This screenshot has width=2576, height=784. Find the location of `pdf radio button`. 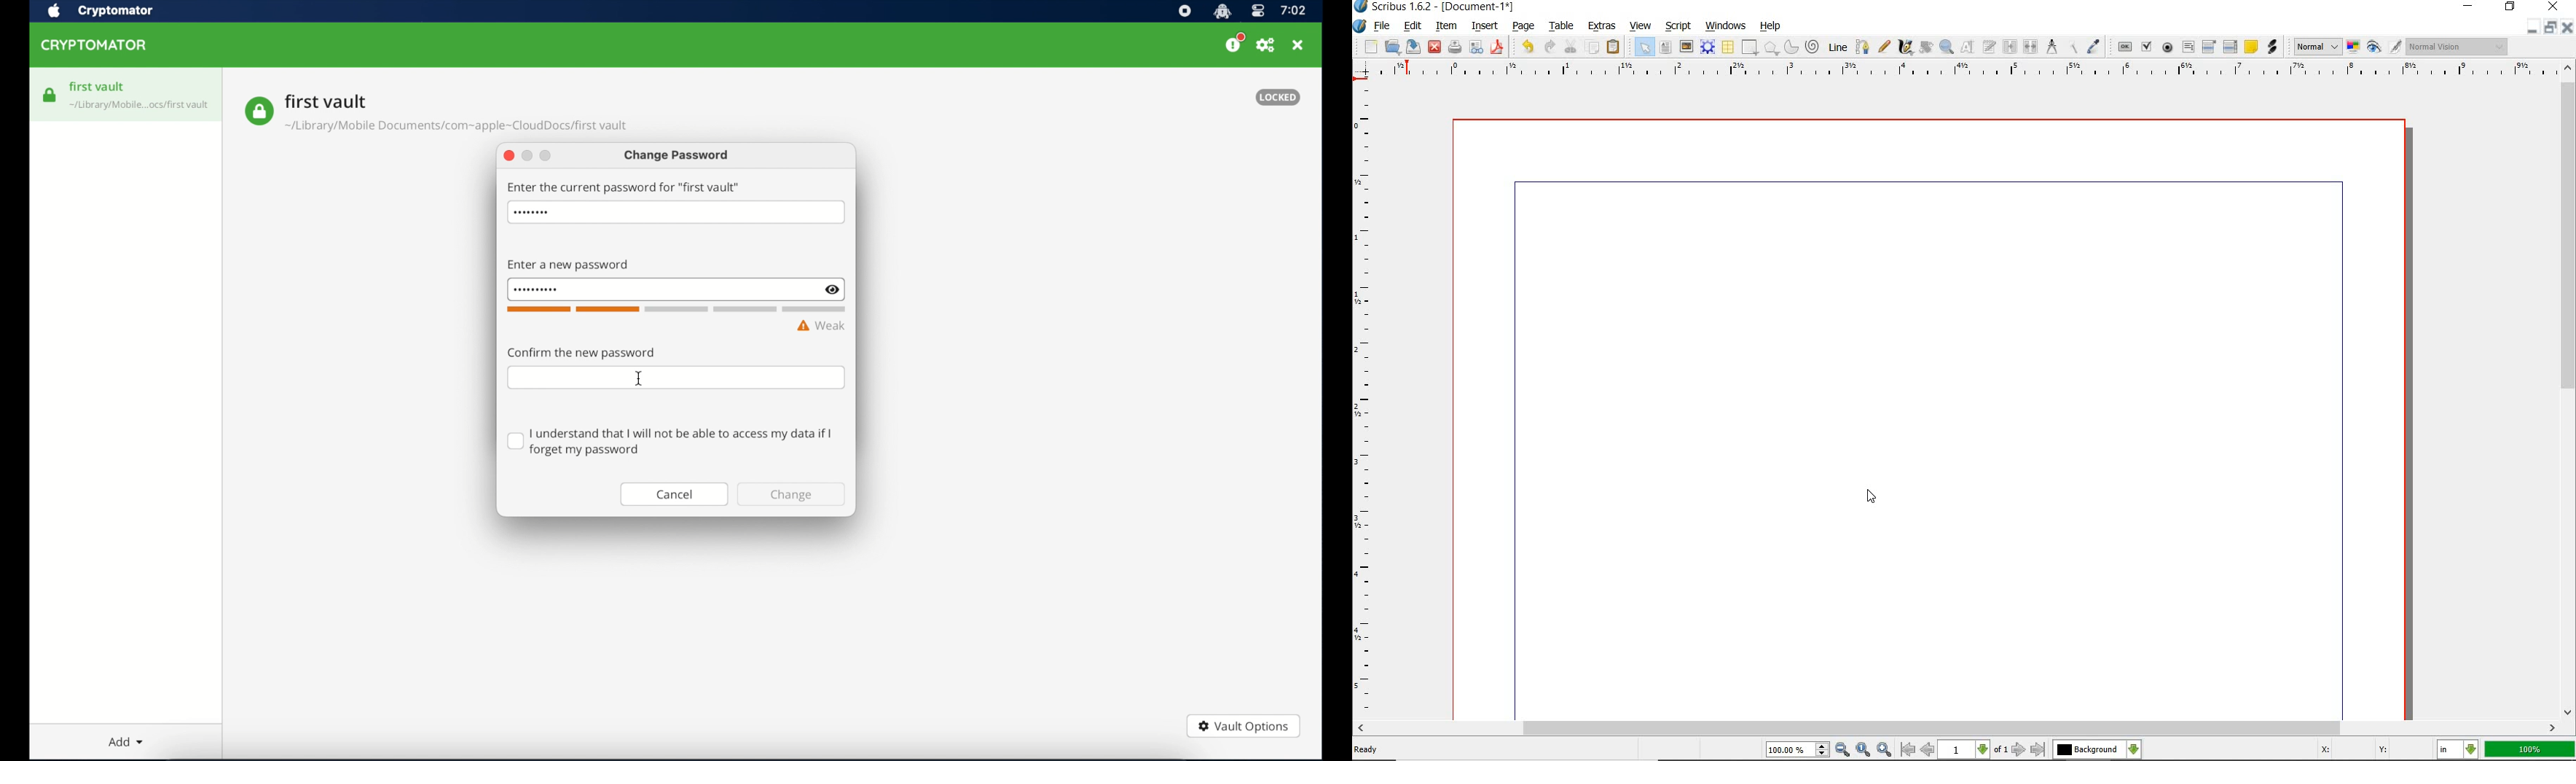

pdf radio button is located at coordinates (2167, 48).